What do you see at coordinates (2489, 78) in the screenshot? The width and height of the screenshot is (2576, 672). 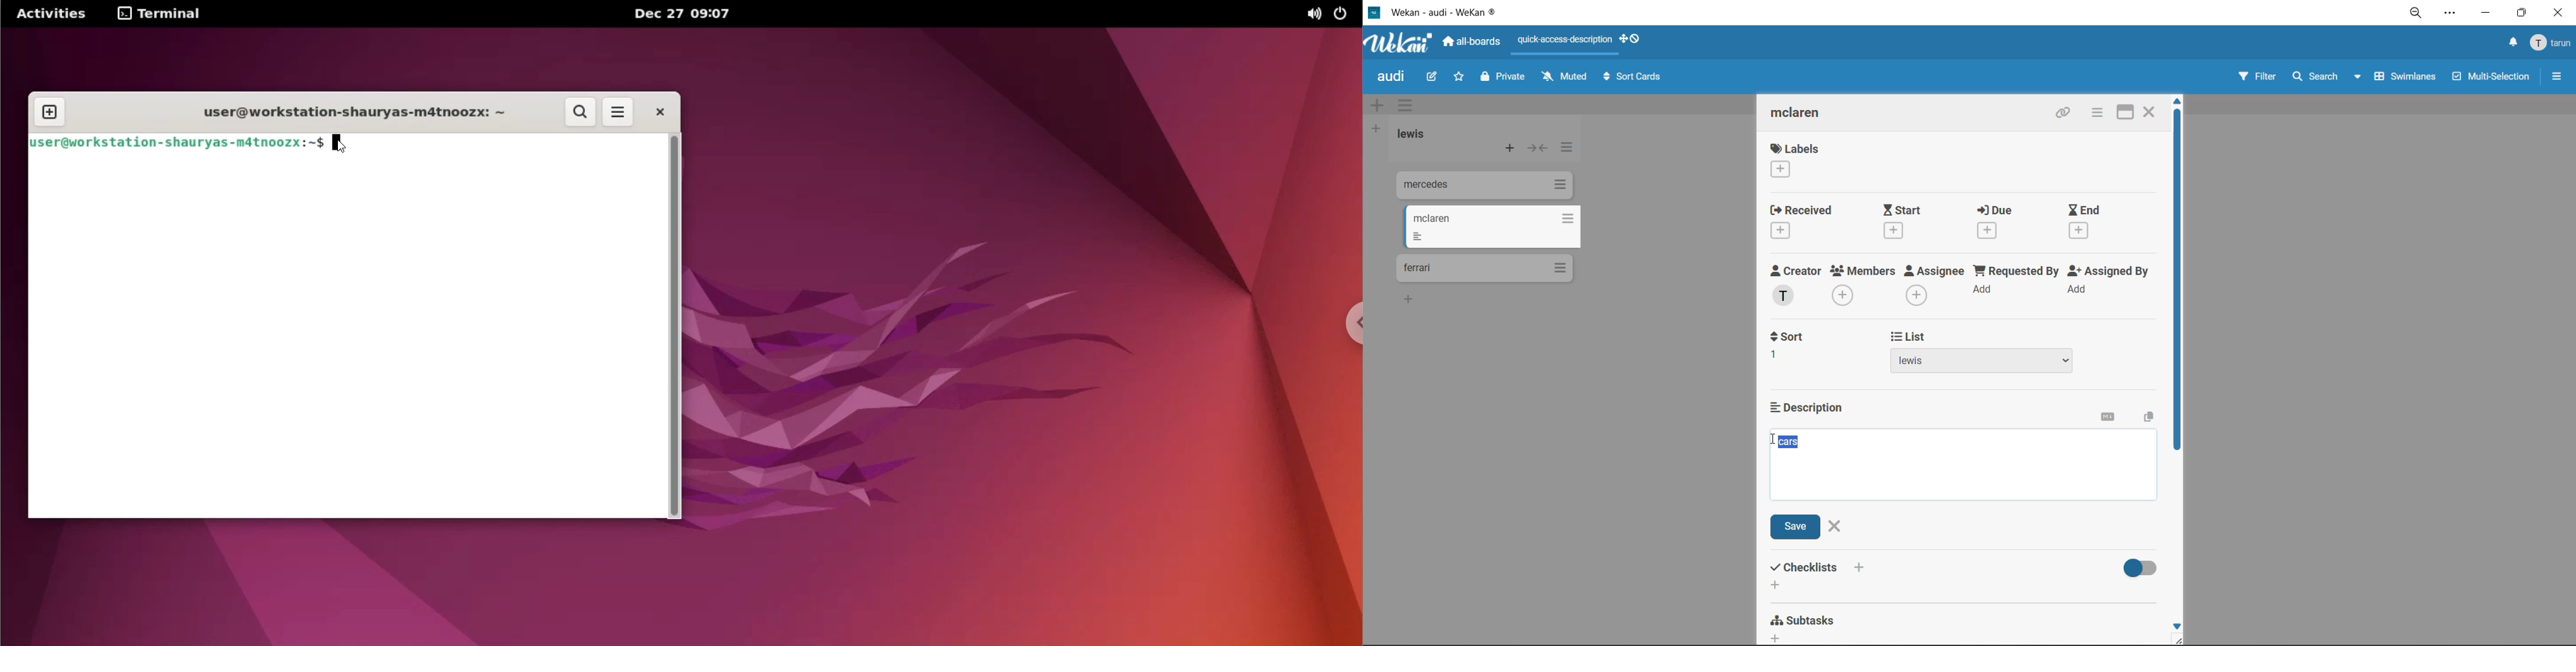 I see `multiselection` at bounding box center [2489, 78].